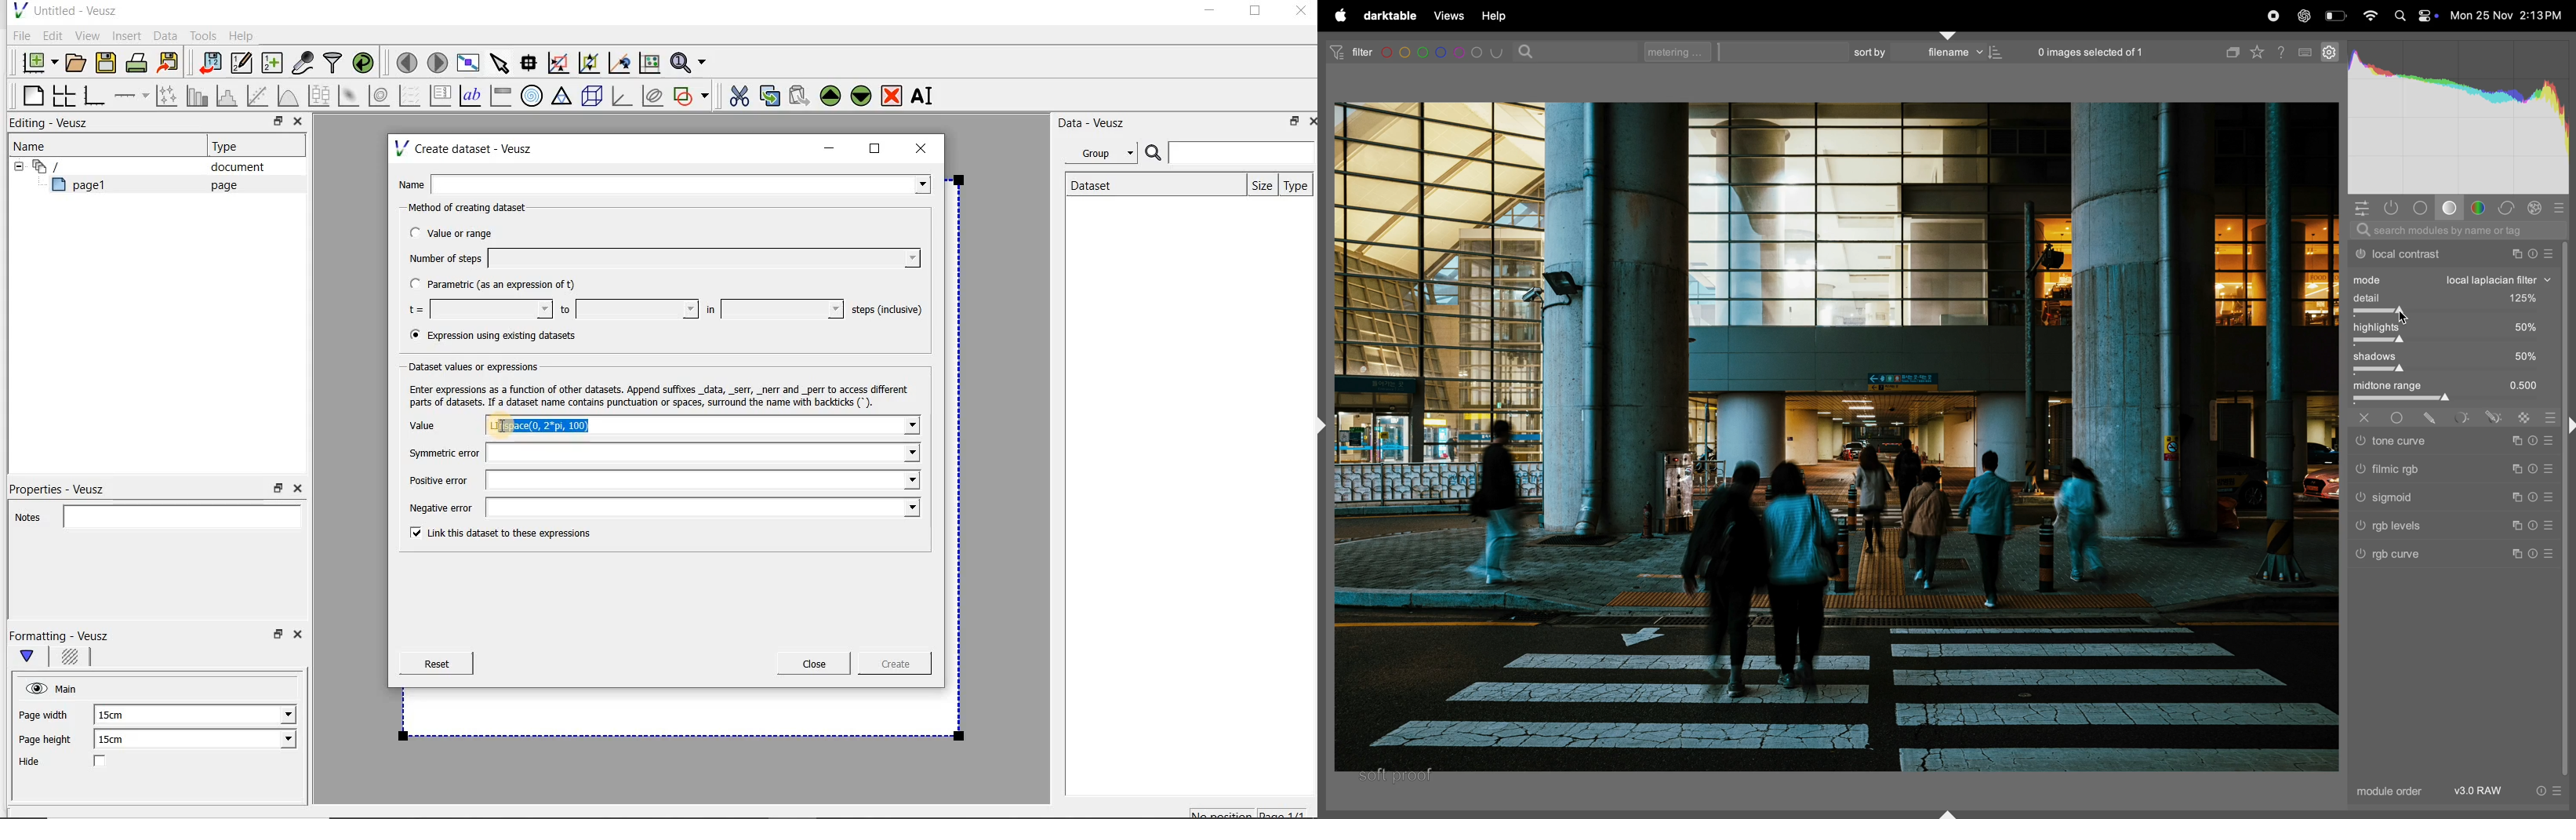 This screenshot has height=840, width=2576. Describe the element at coordinates (2447, 556) in the screenshot. I see `rgb curve` at that location.